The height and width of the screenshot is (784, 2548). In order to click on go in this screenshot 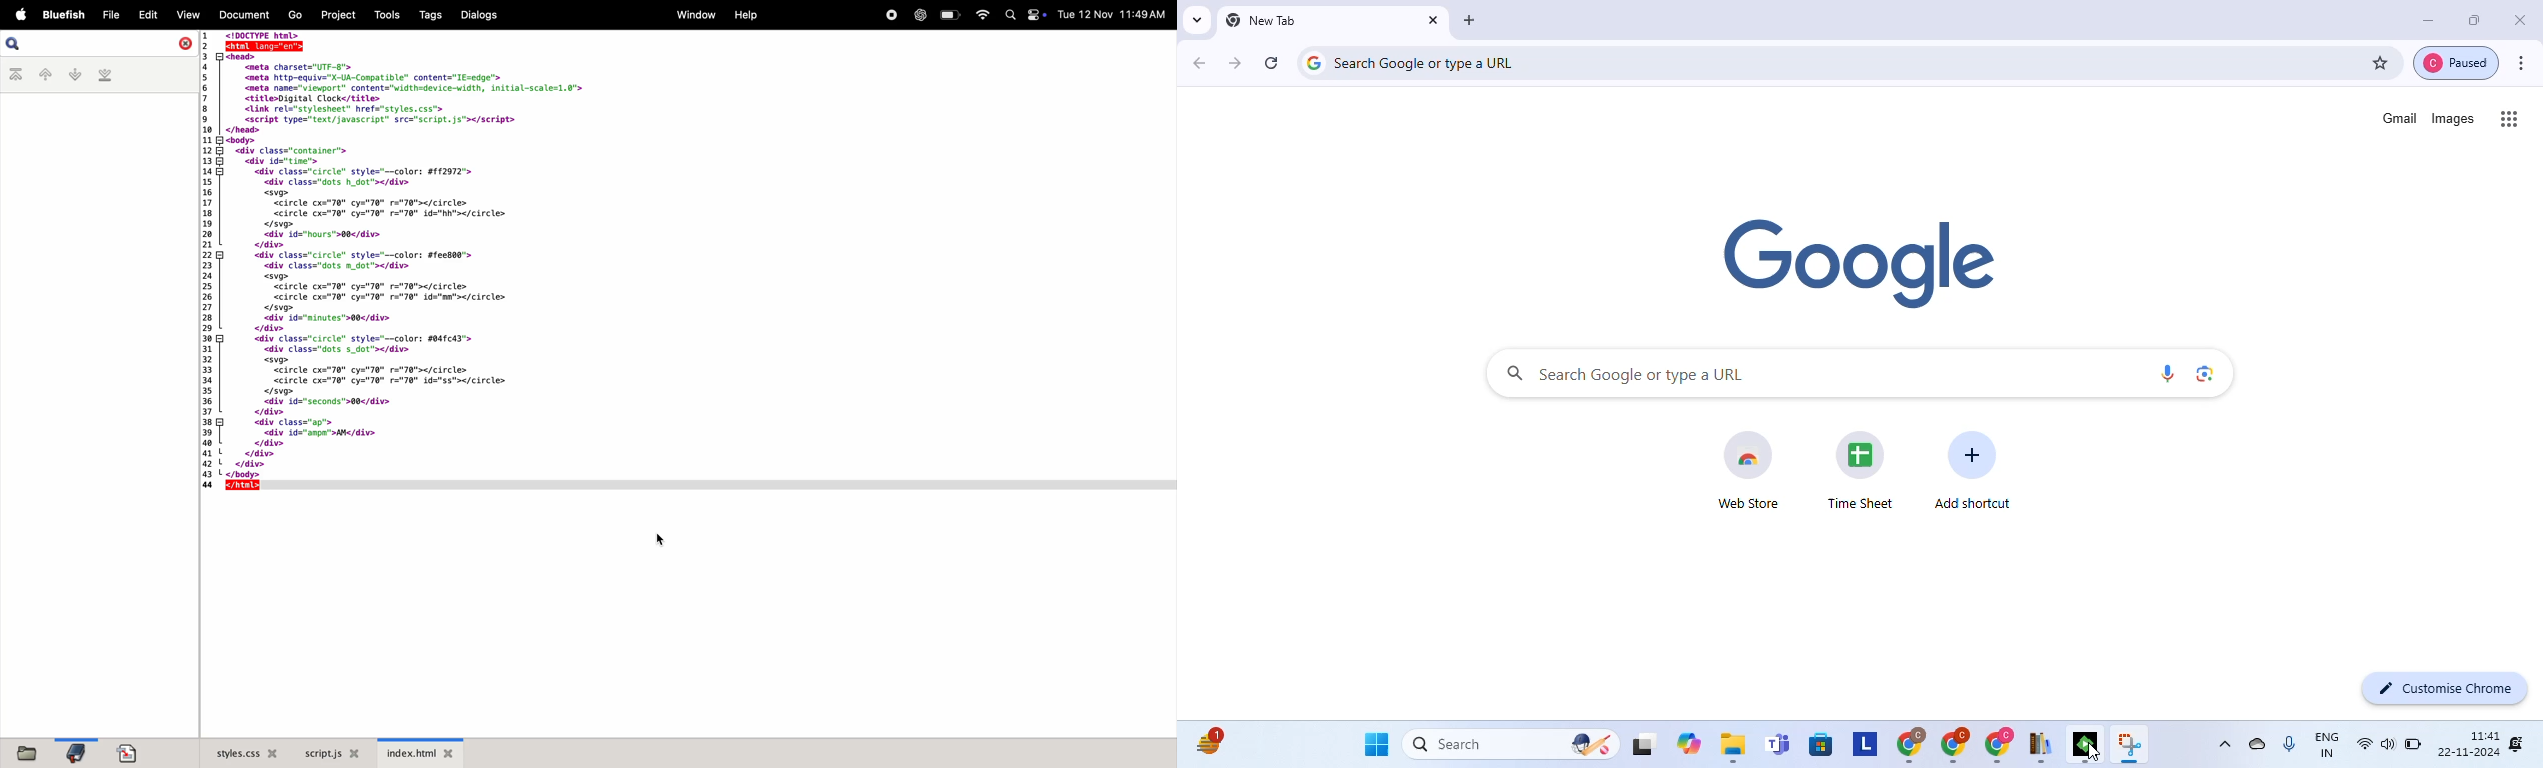, I will do `click(295, 13)`.